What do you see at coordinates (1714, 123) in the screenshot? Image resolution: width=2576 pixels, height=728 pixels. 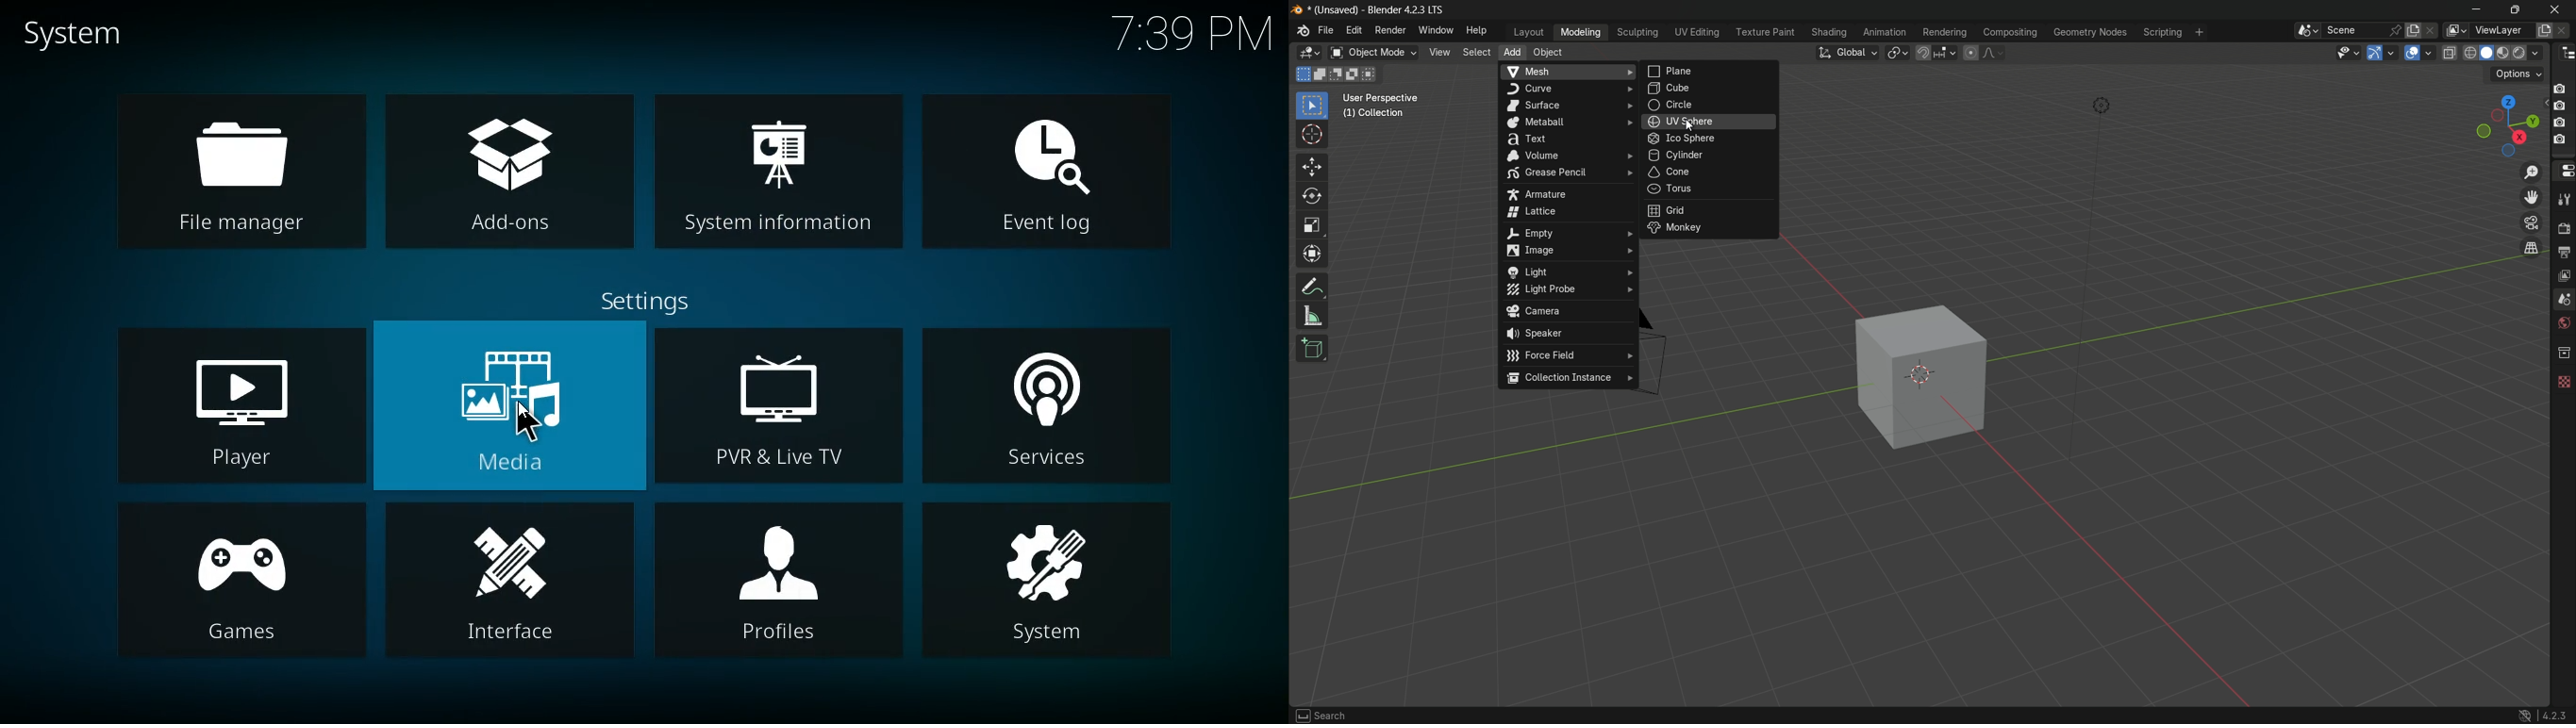 I see `uv sphere` at bounding box center [1714, 123].